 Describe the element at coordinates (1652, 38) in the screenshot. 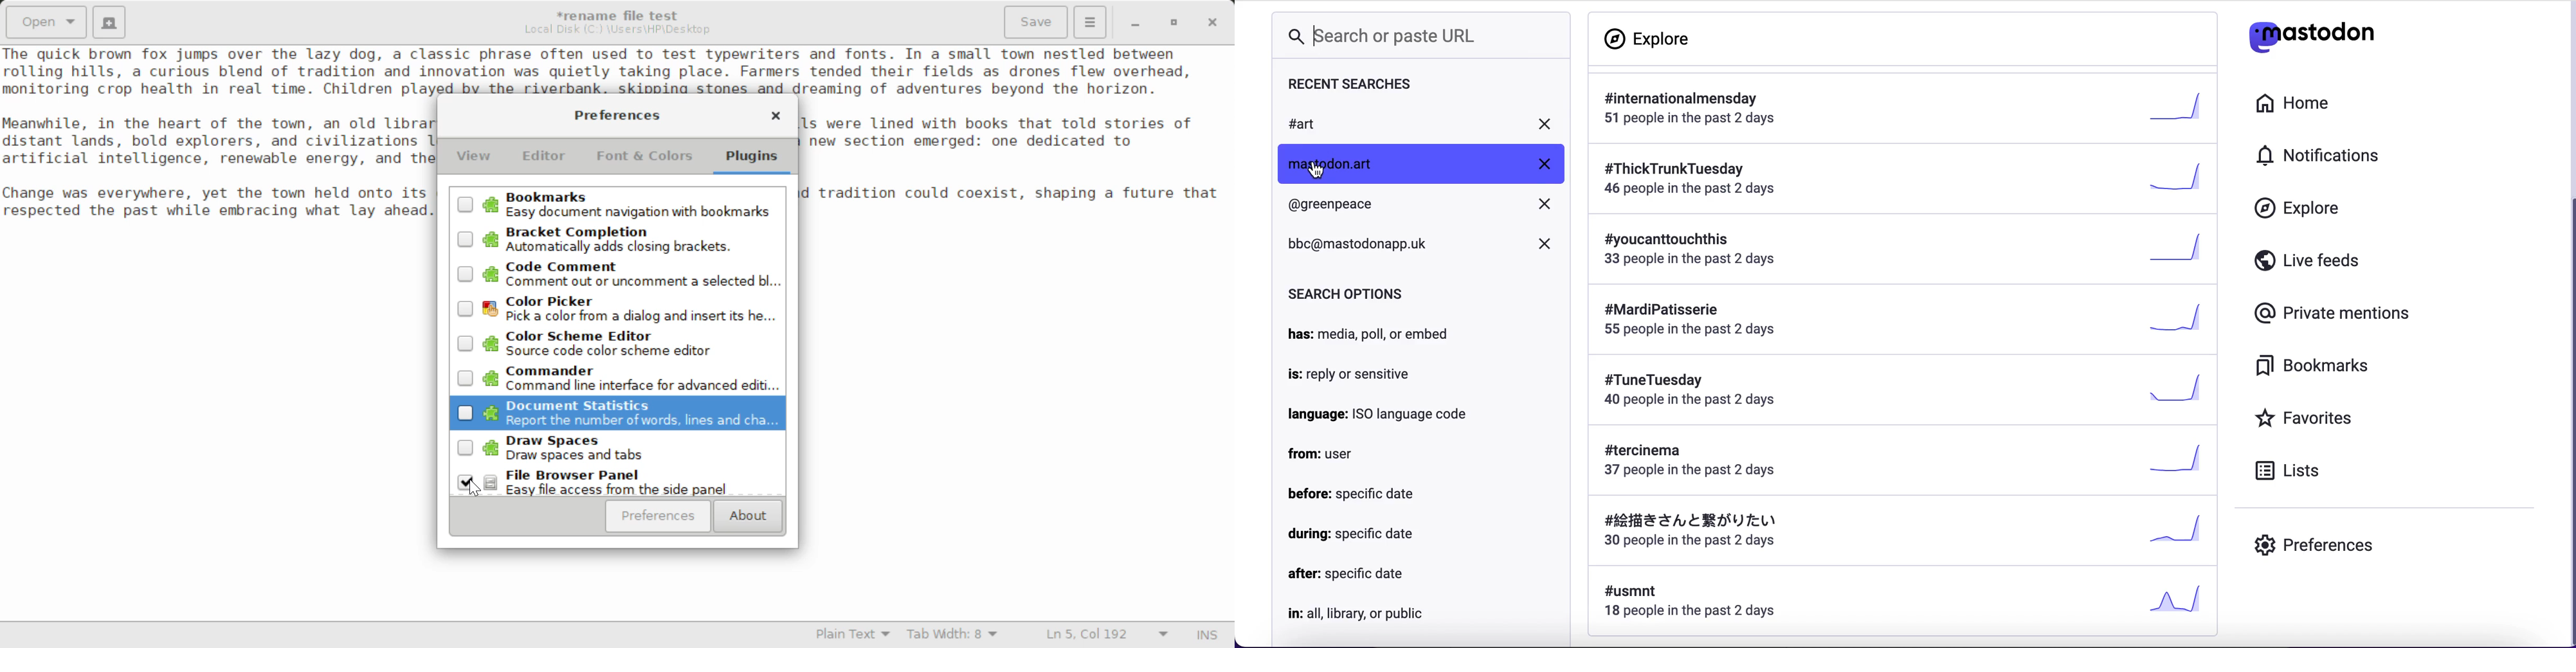

I see `explore` at that location.